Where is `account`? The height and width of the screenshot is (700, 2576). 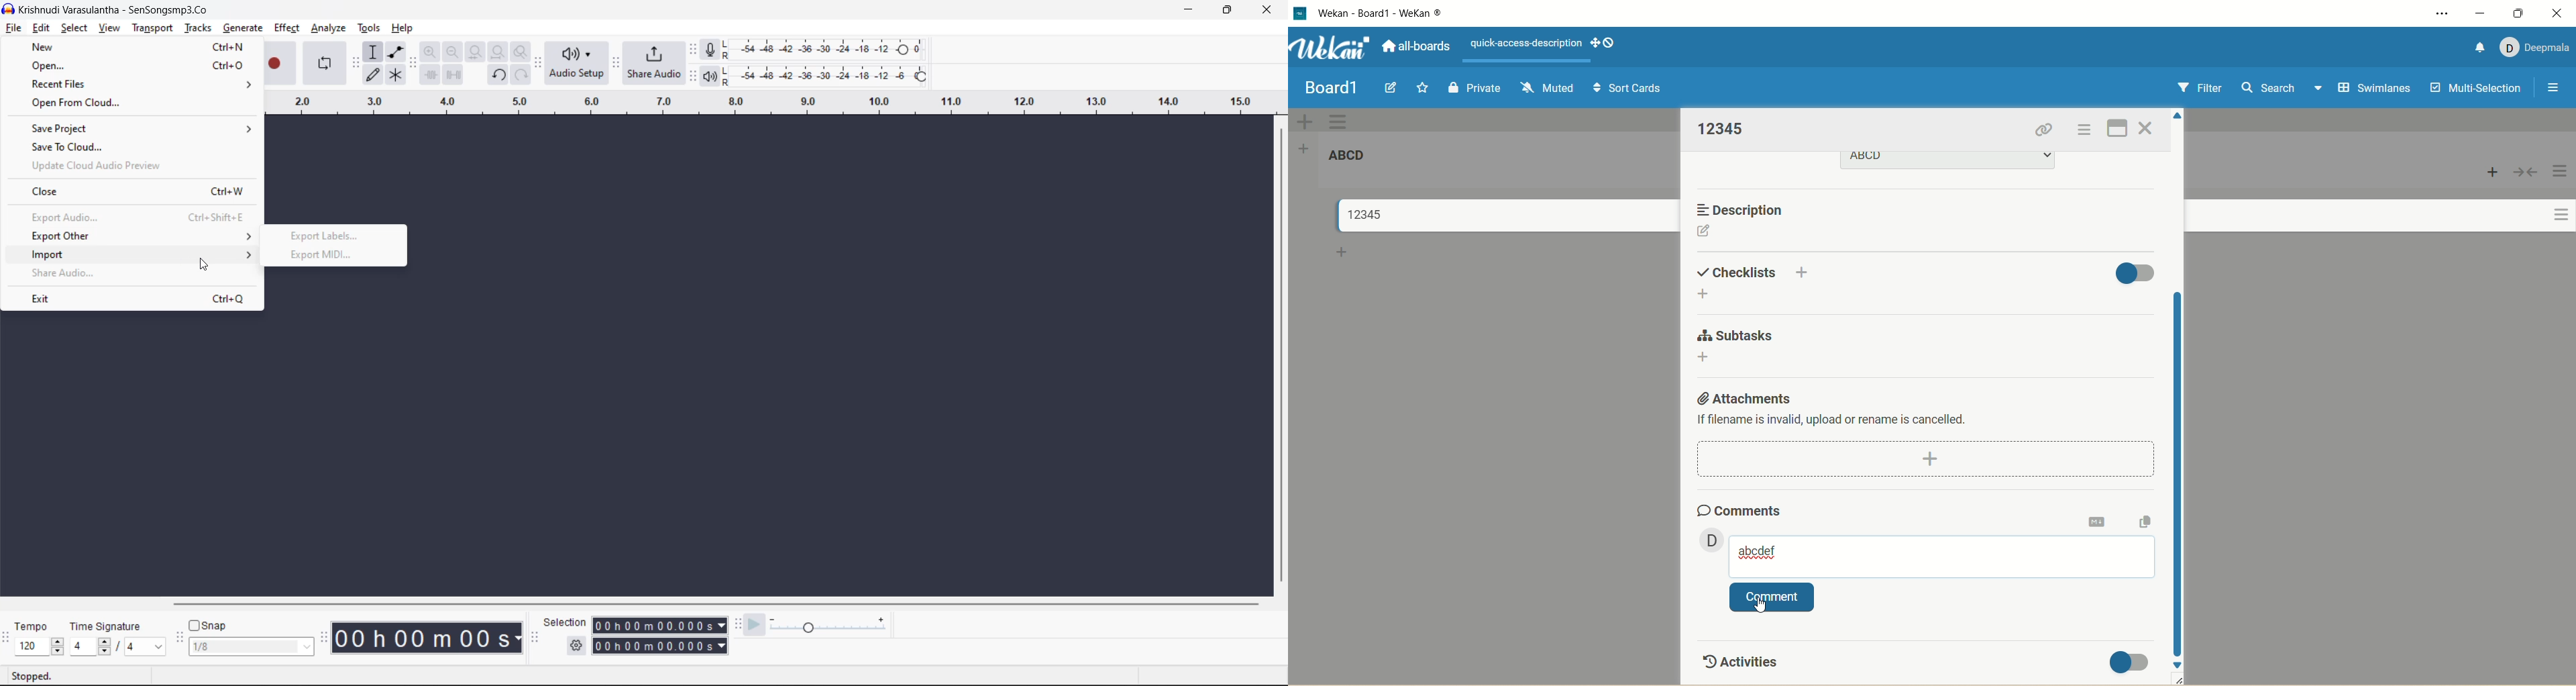 account is located at coordinates (2534, 44).